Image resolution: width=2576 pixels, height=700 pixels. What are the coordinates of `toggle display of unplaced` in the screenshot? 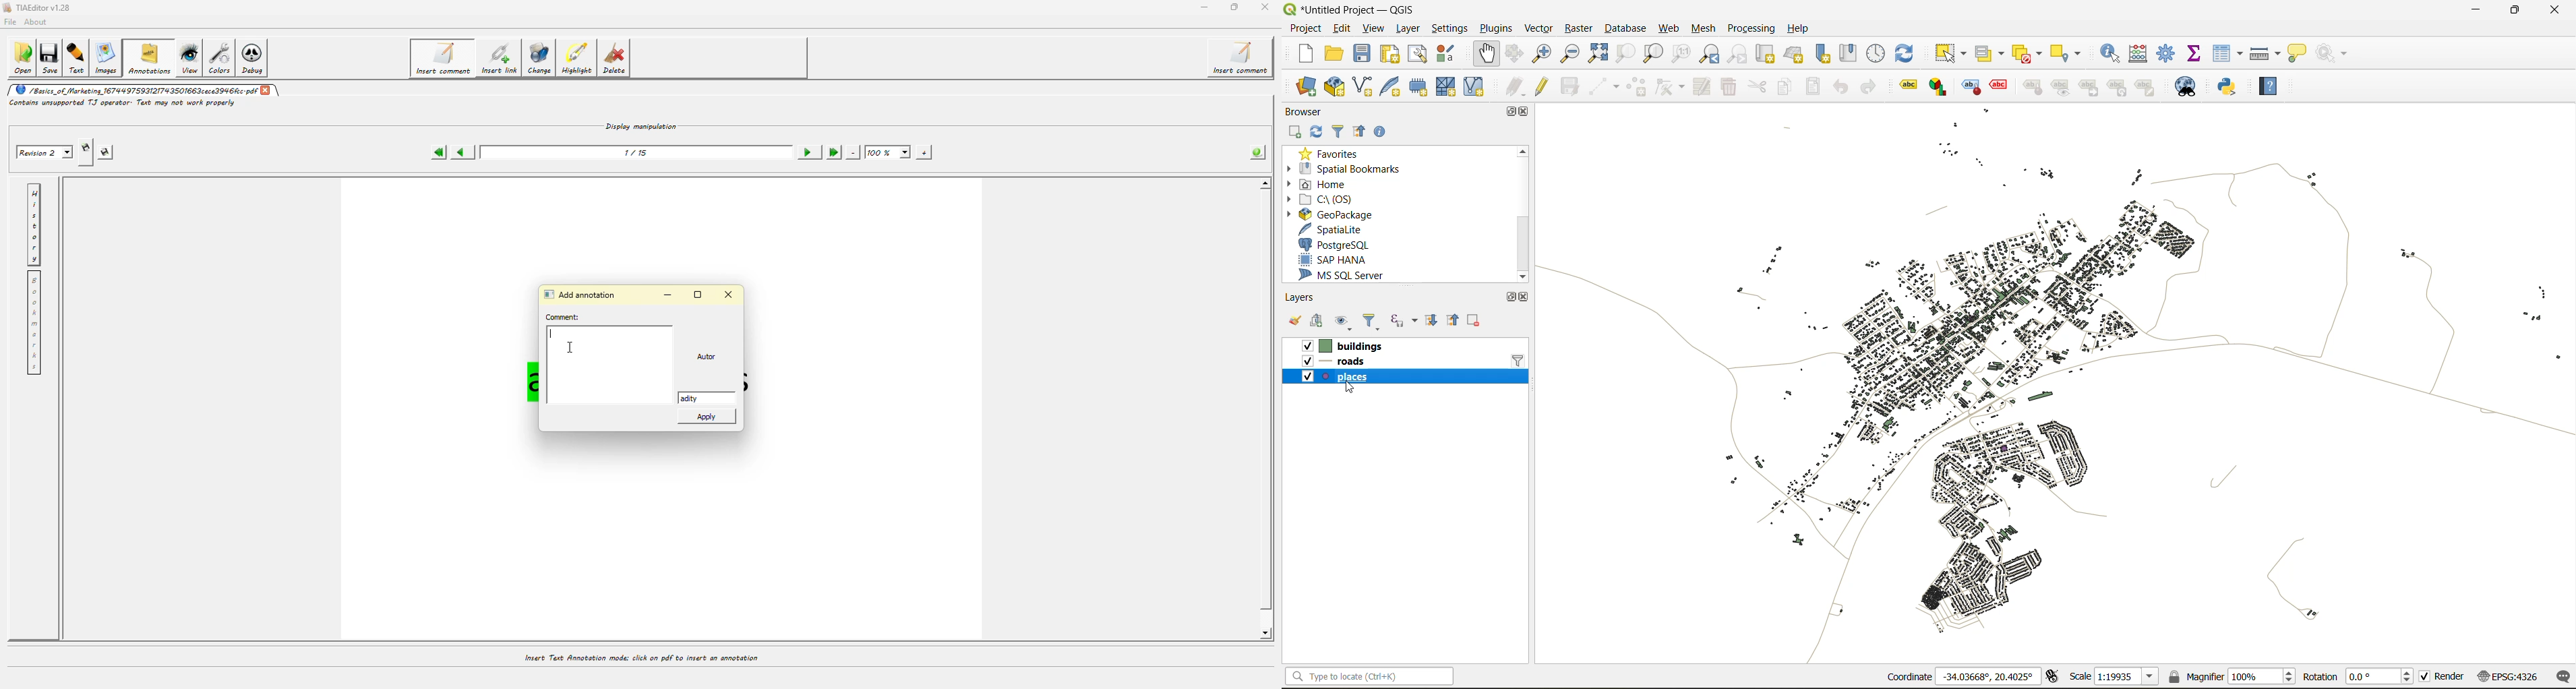 It's located at (2000, 87).